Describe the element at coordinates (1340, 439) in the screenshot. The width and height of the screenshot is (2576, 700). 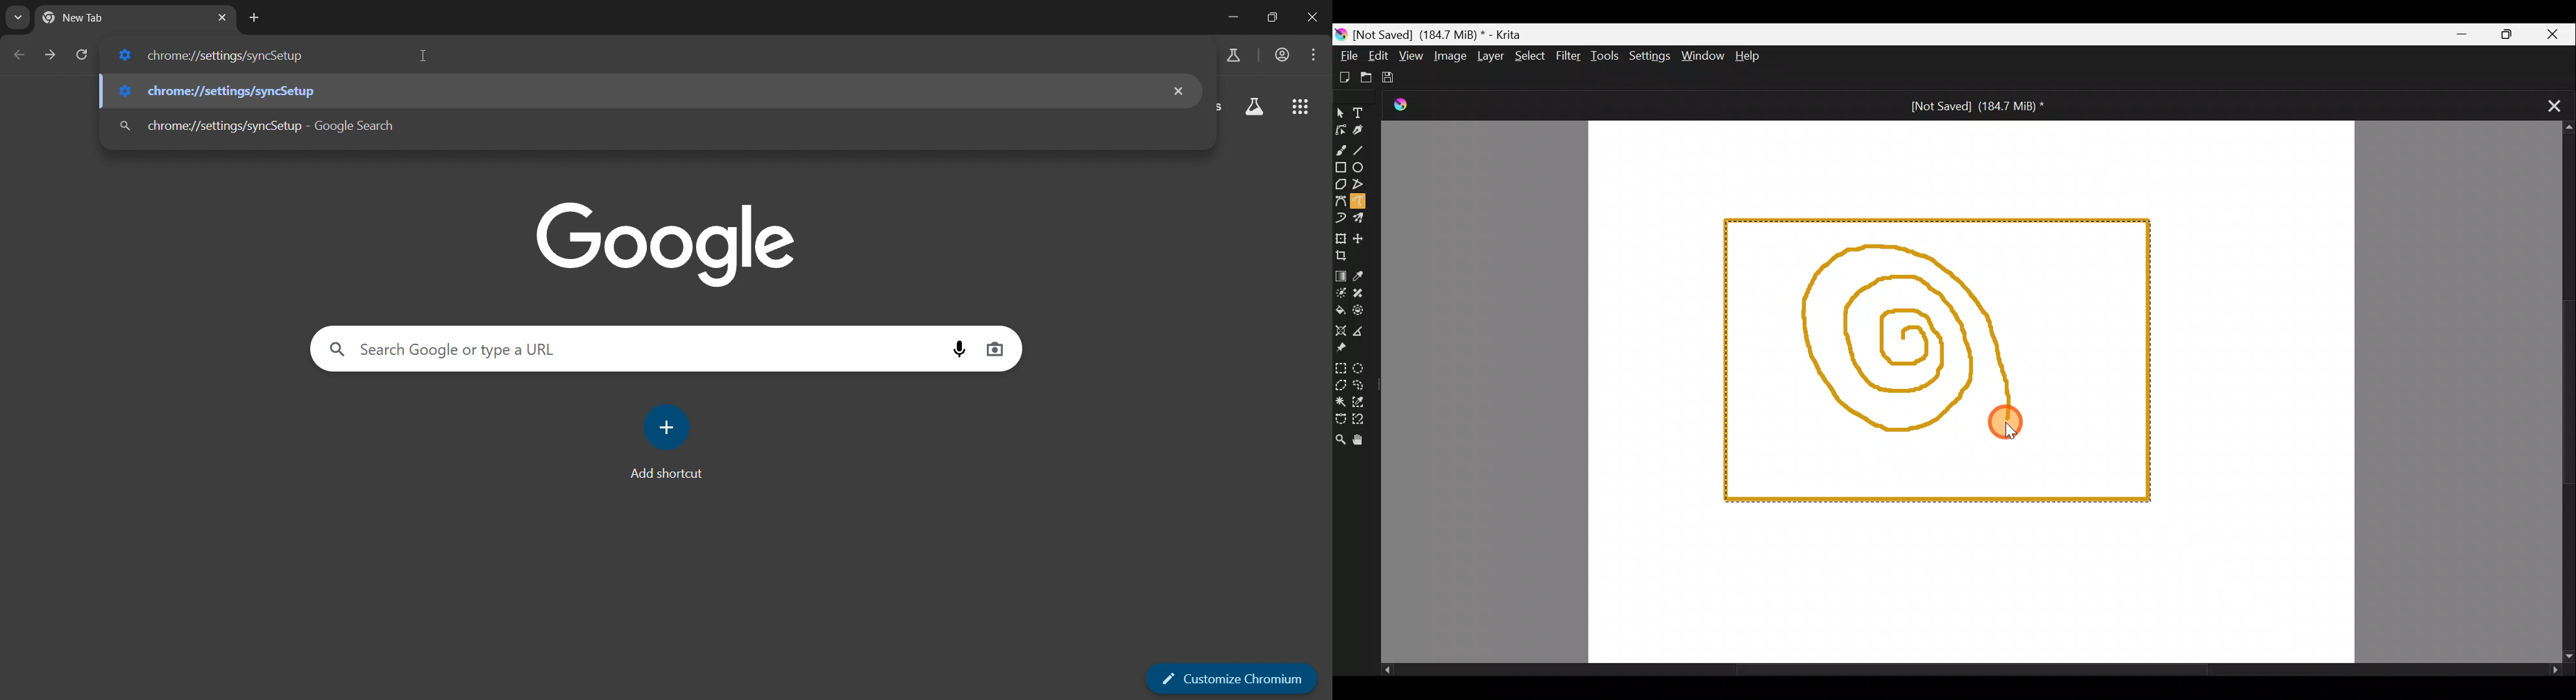
I see `Zoom tool` at that location.